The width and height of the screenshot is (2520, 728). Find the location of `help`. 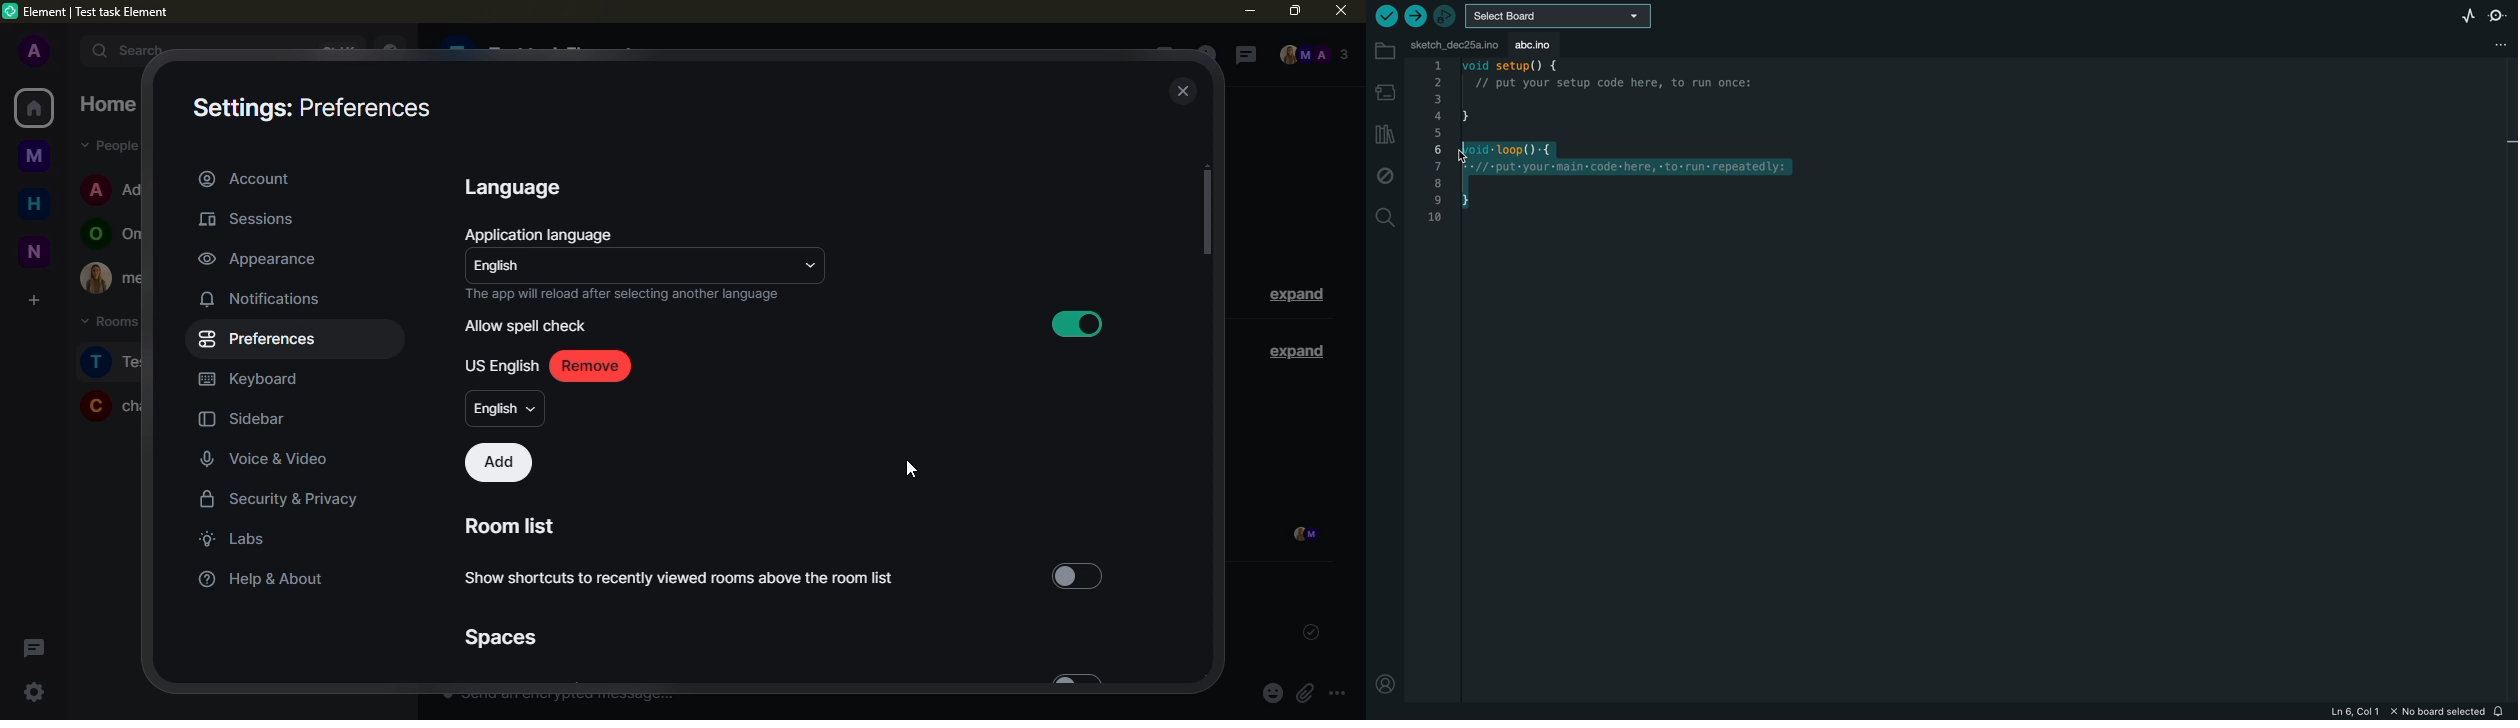

help is located at coordinates (256, 579).